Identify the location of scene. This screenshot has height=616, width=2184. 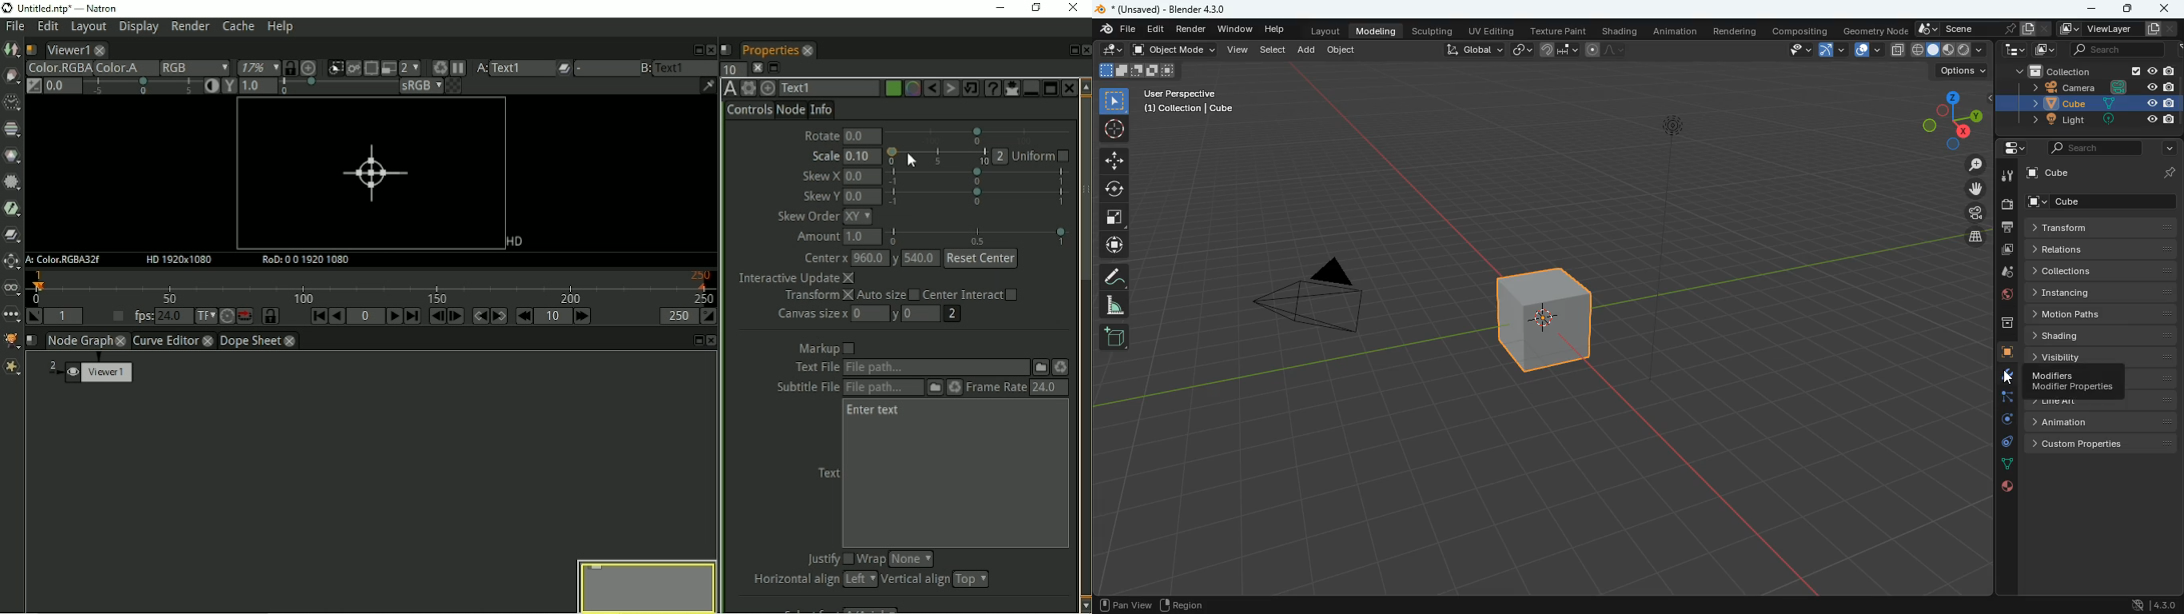
(1983, 29).